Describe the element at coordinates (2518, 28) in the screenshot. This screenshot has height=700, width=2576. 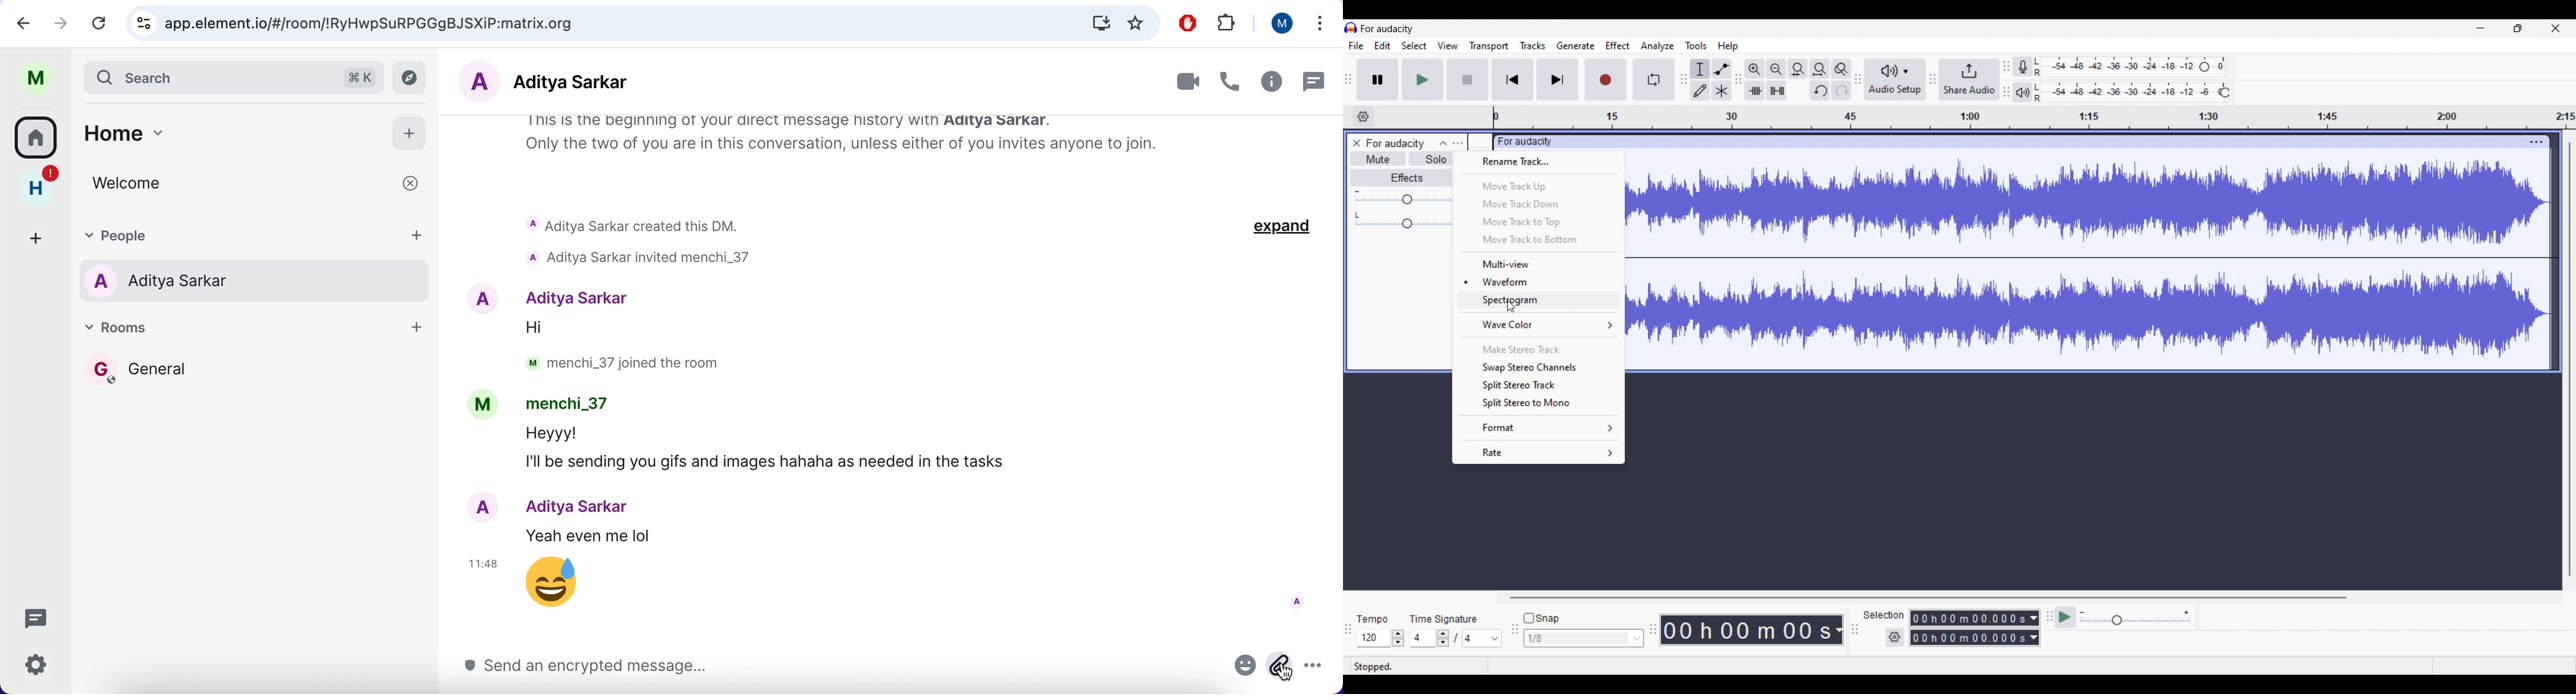
I see `Show in smaller tab` at that location.